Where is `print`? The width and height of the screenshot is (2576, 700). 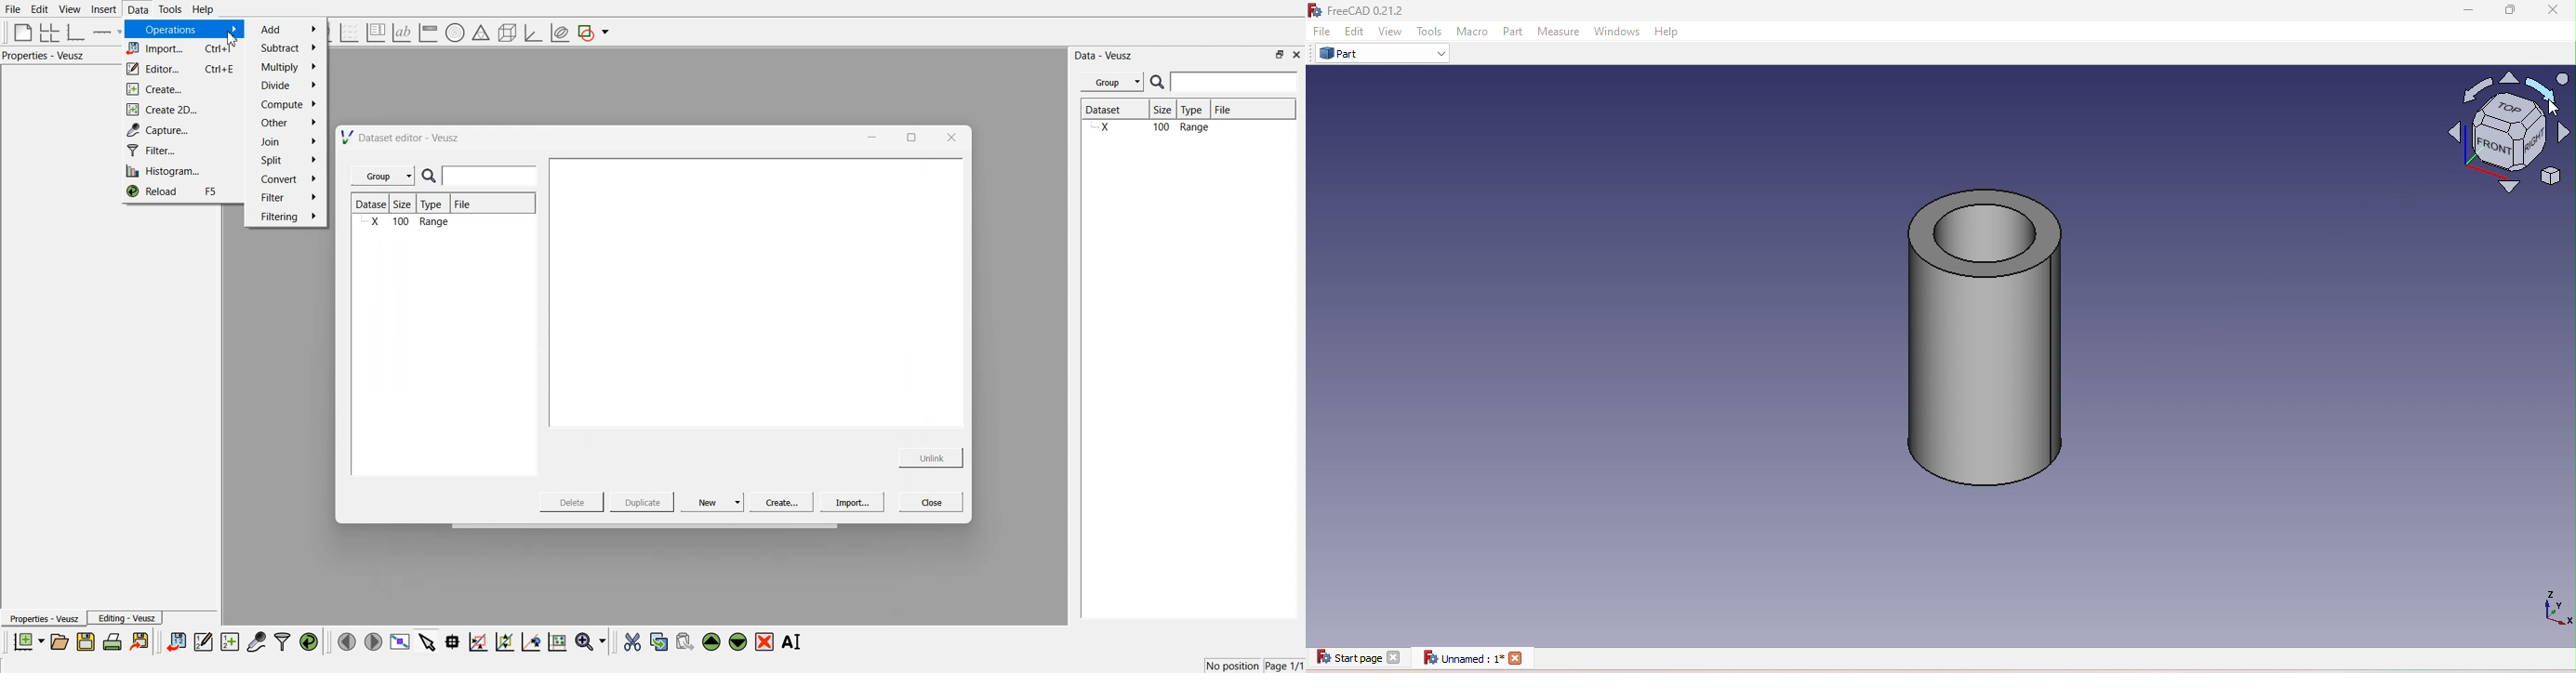
print is located at coordinates (116, 641).